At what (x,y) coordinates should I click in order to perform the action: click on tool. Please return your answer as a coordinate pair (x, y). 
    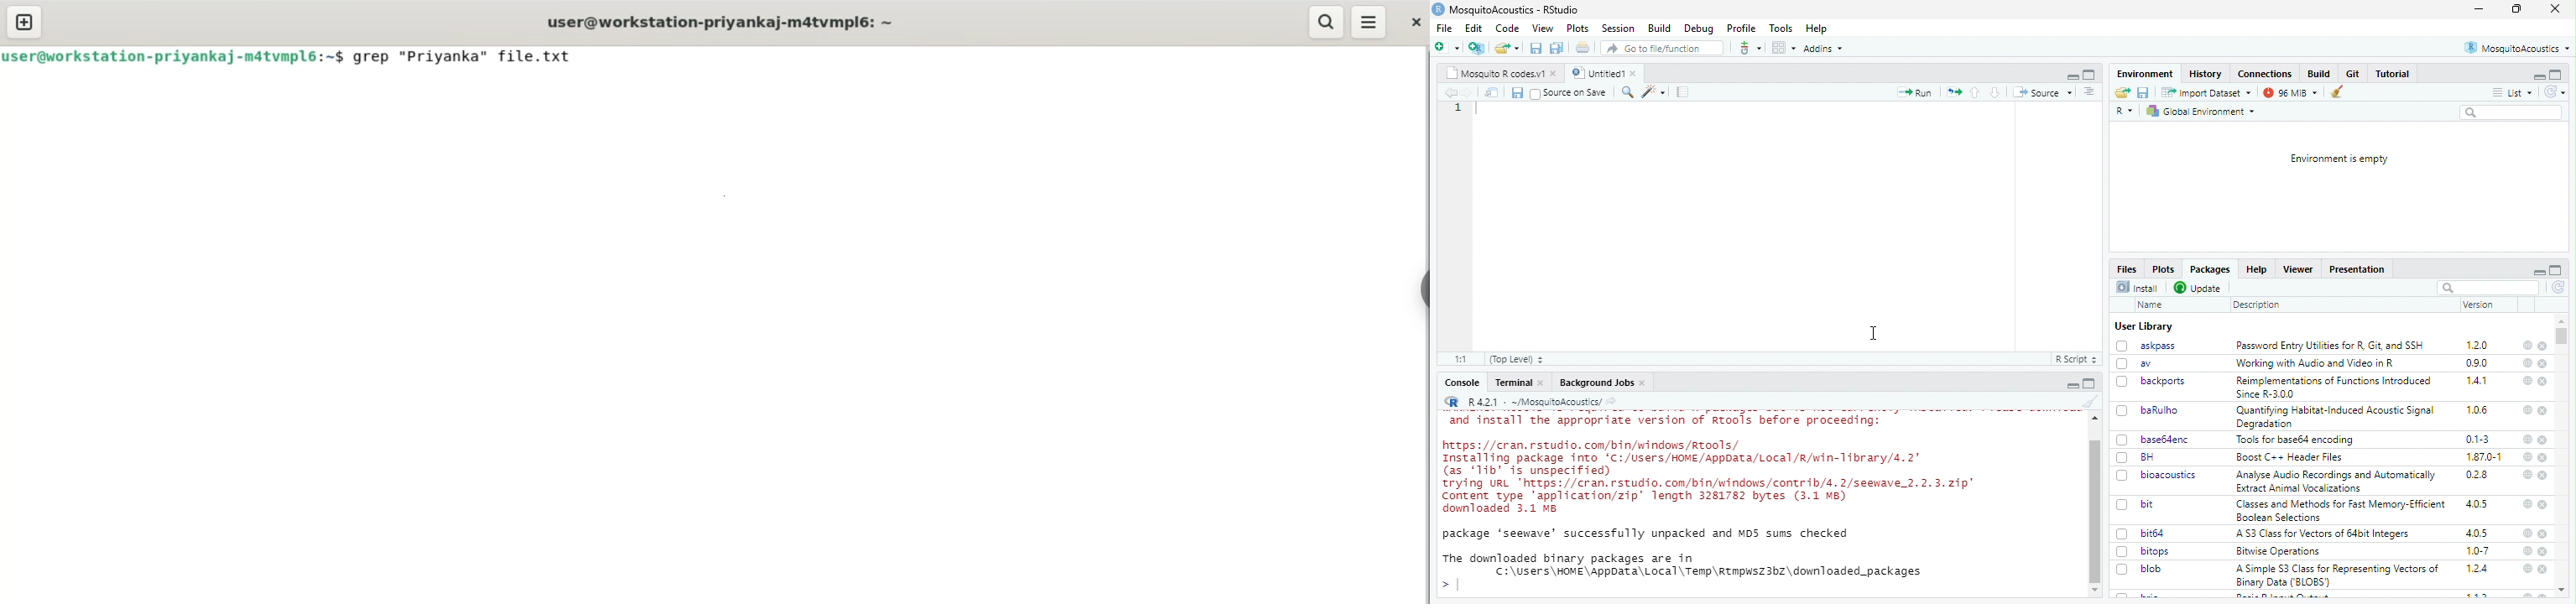
    Looking at the image, I should click on (1749, 48).